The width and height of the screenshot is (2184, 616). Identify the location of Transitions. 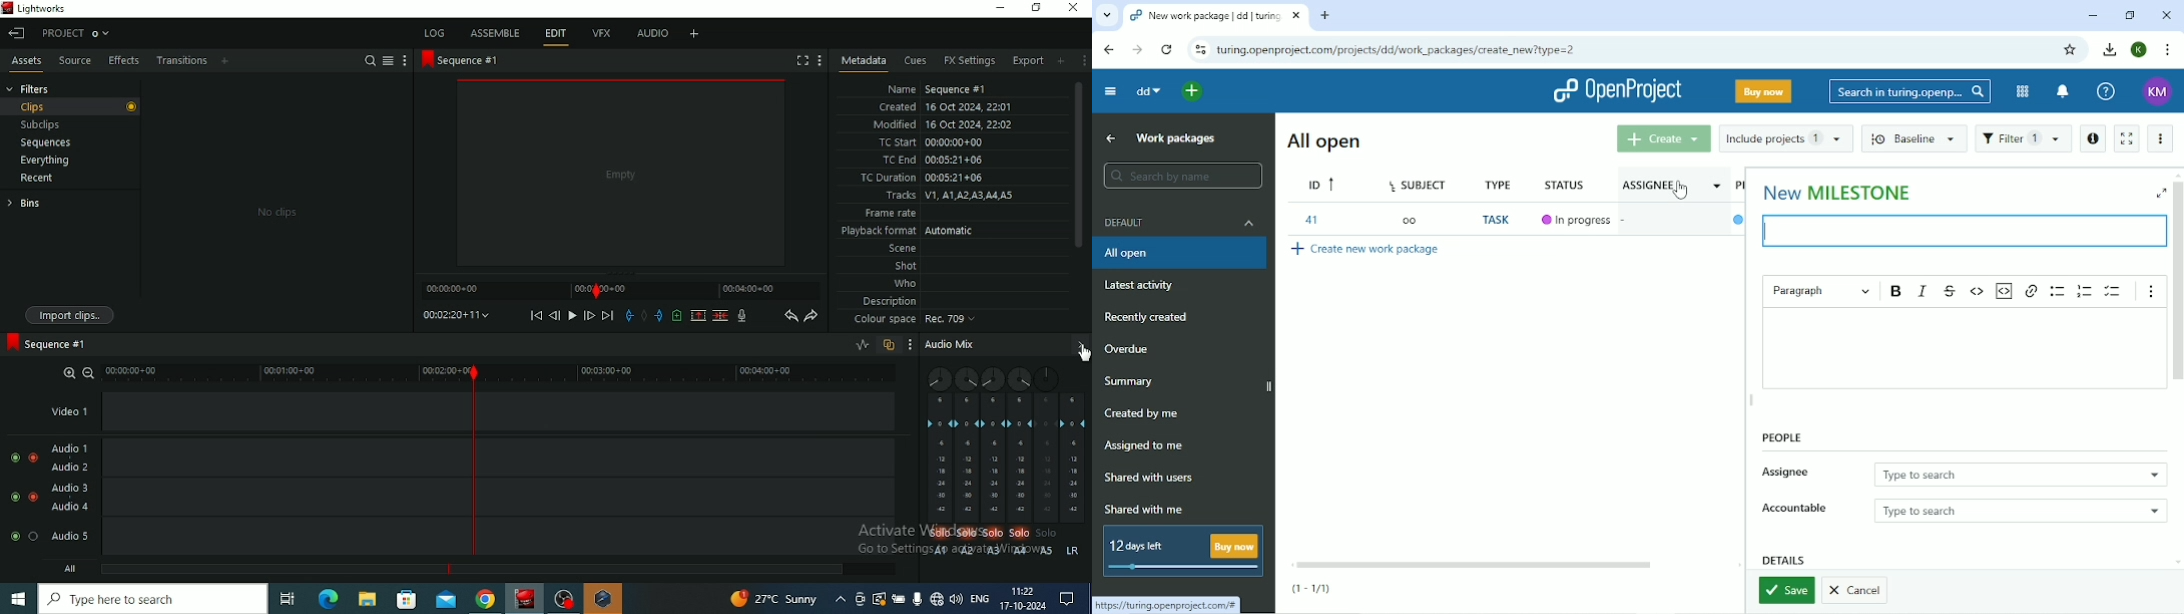
(181, 61).